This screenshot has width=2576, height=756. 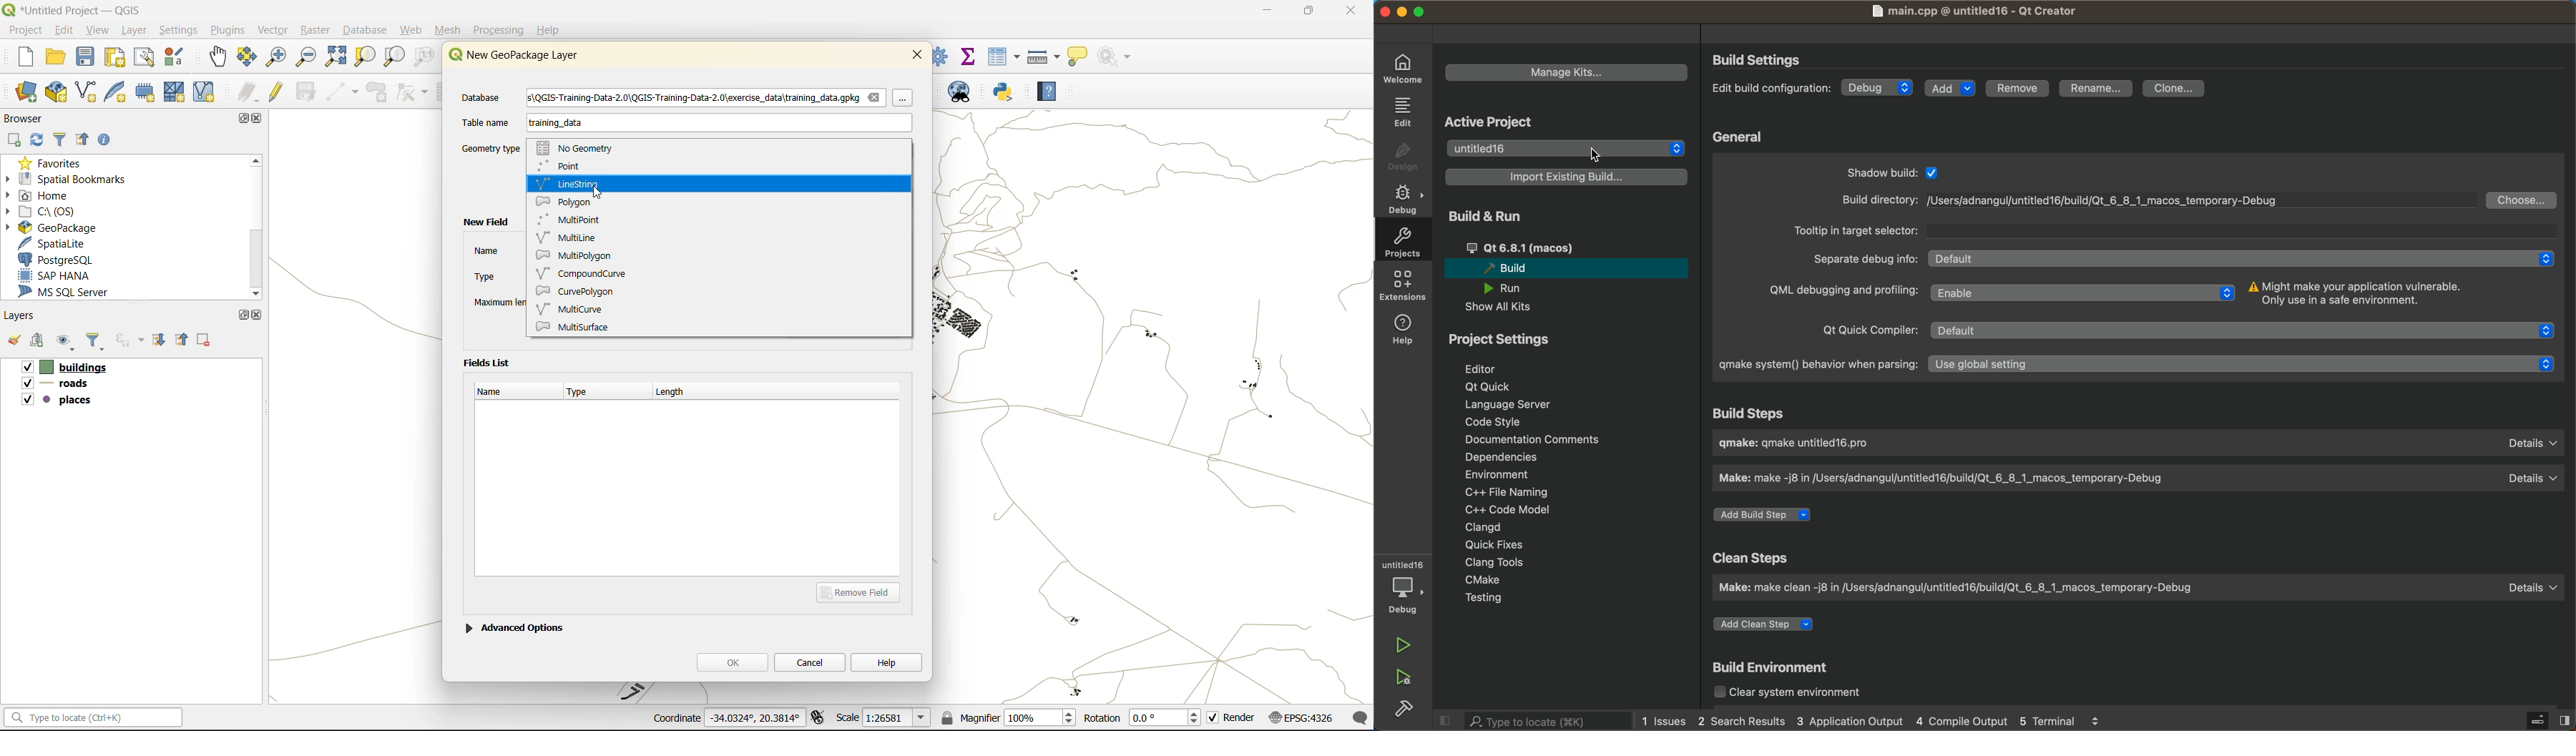 I want to click on linestring, so click(x=574, y=183).